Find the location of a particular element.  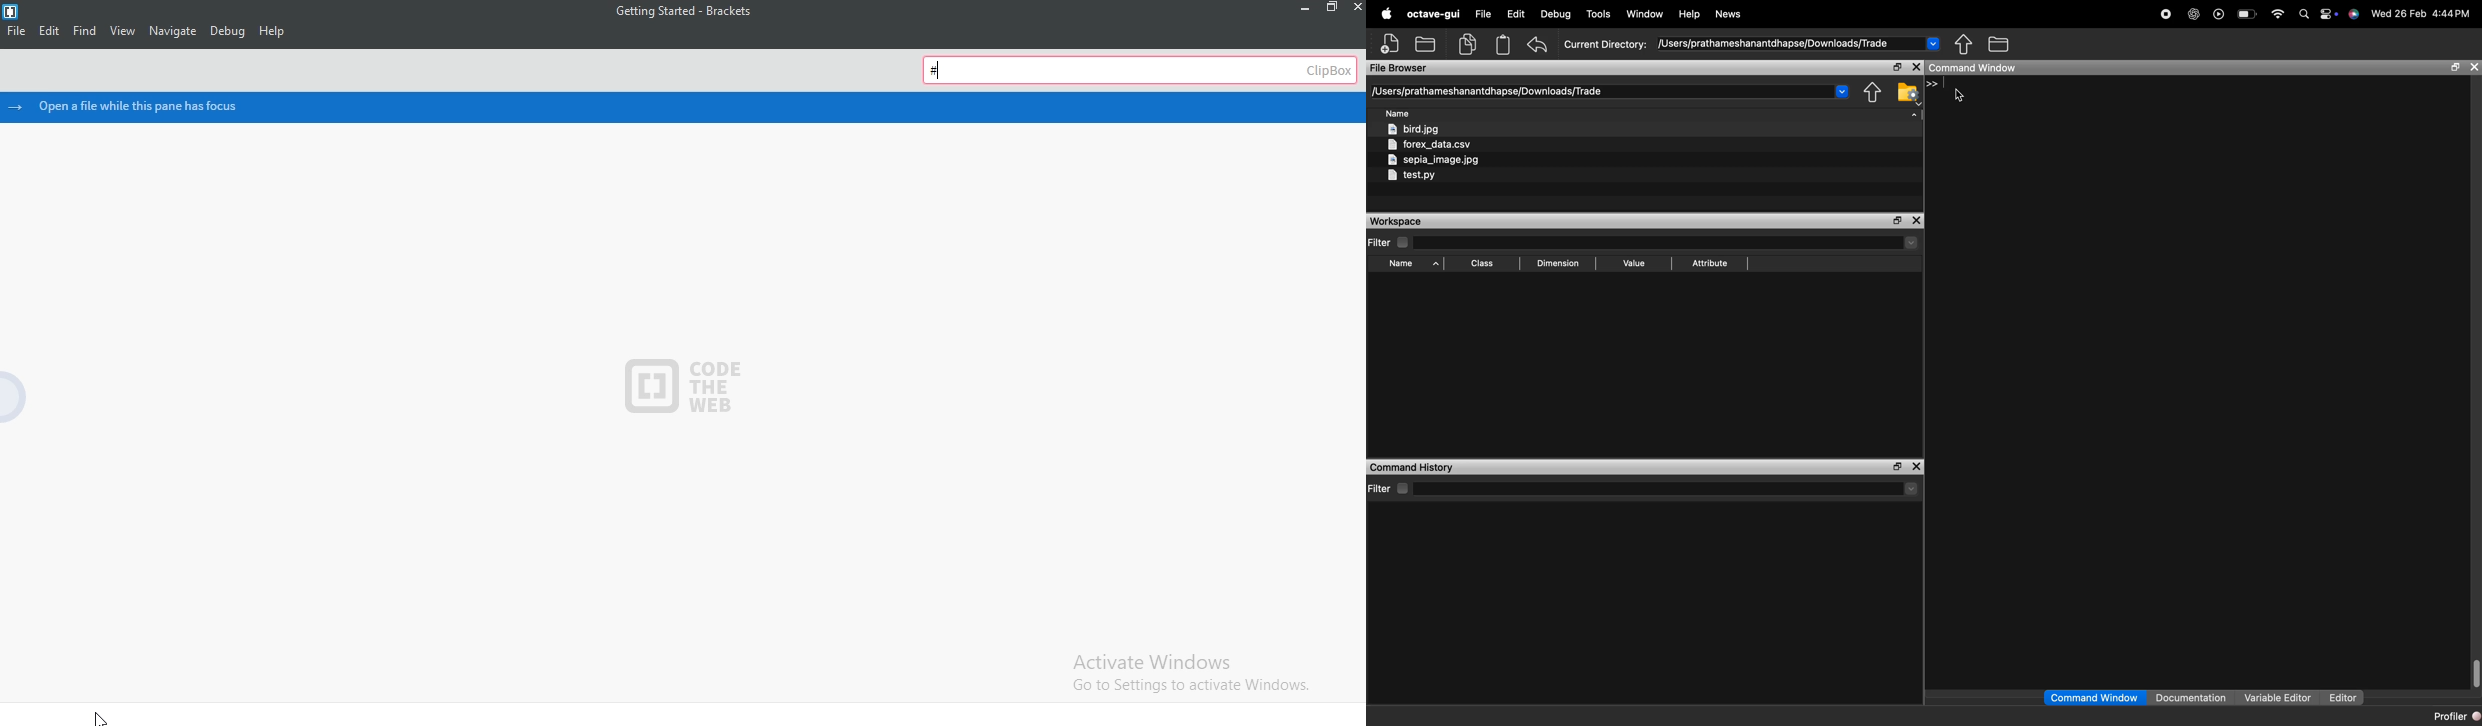

>> is located at coordinates (1932, 84).